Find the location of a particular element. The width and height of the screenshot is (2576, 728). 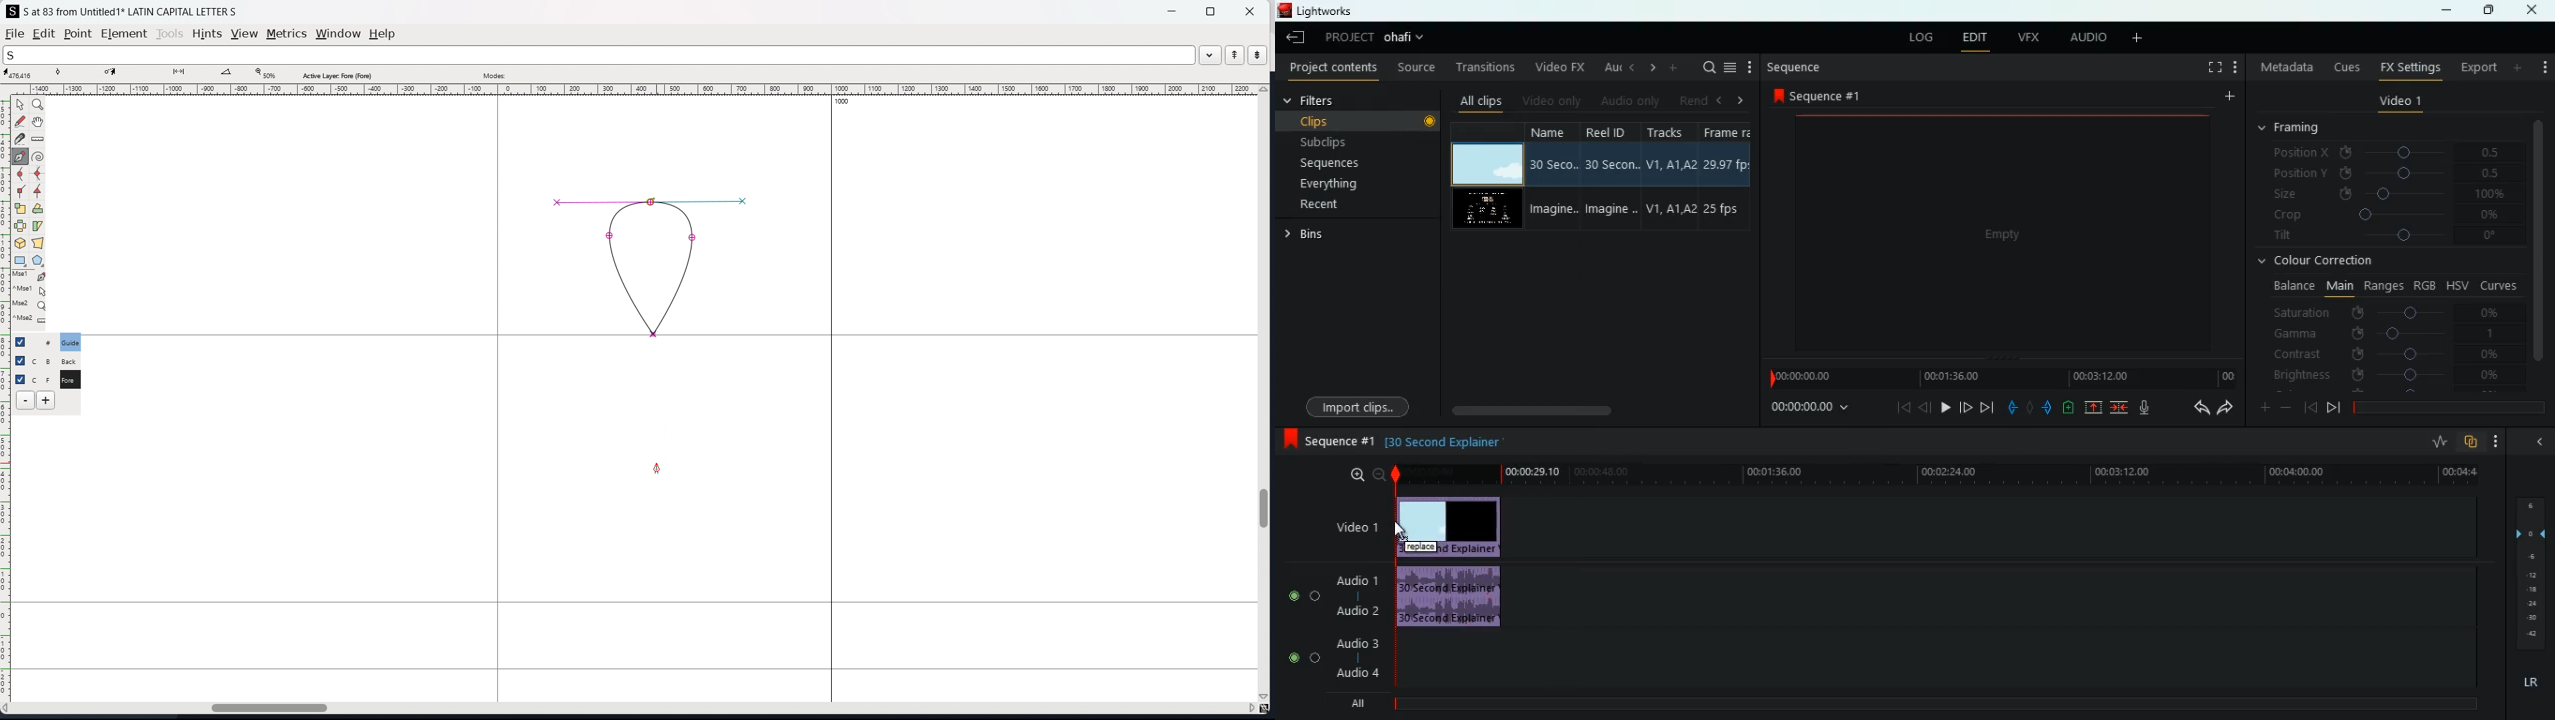

skew selection is located at coordinates (38, 227).